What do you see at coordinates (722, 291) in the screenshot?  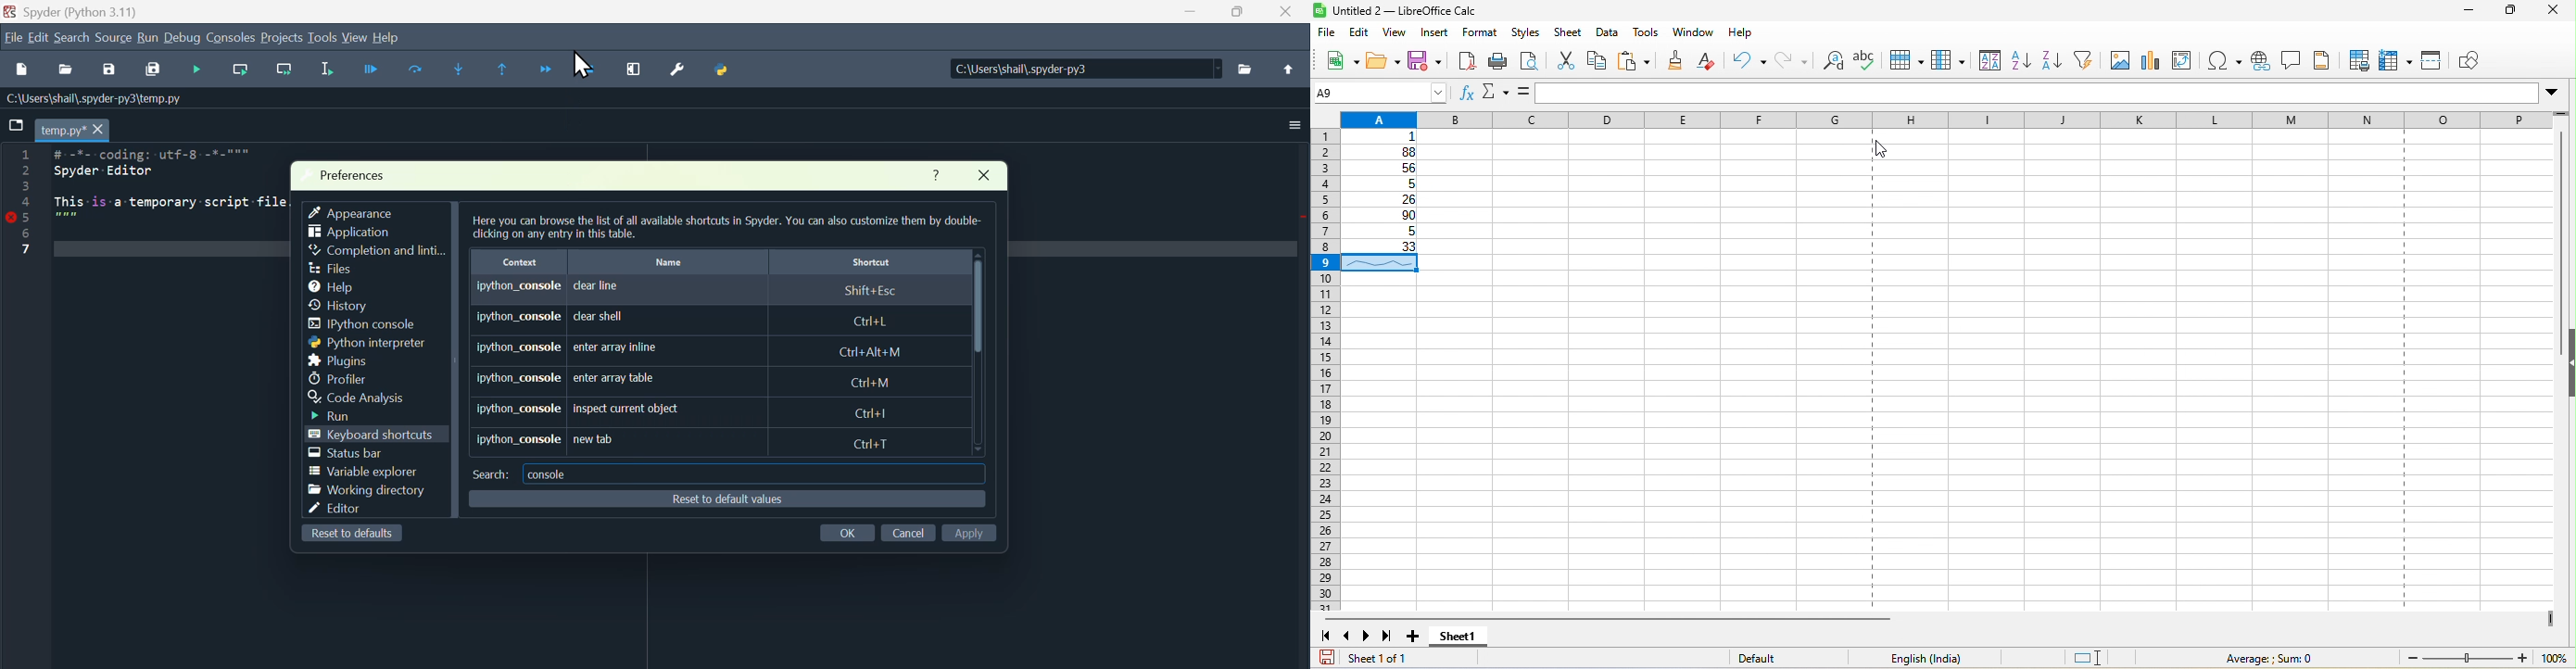 I see `Clear line` at bounding box center [722, 291].